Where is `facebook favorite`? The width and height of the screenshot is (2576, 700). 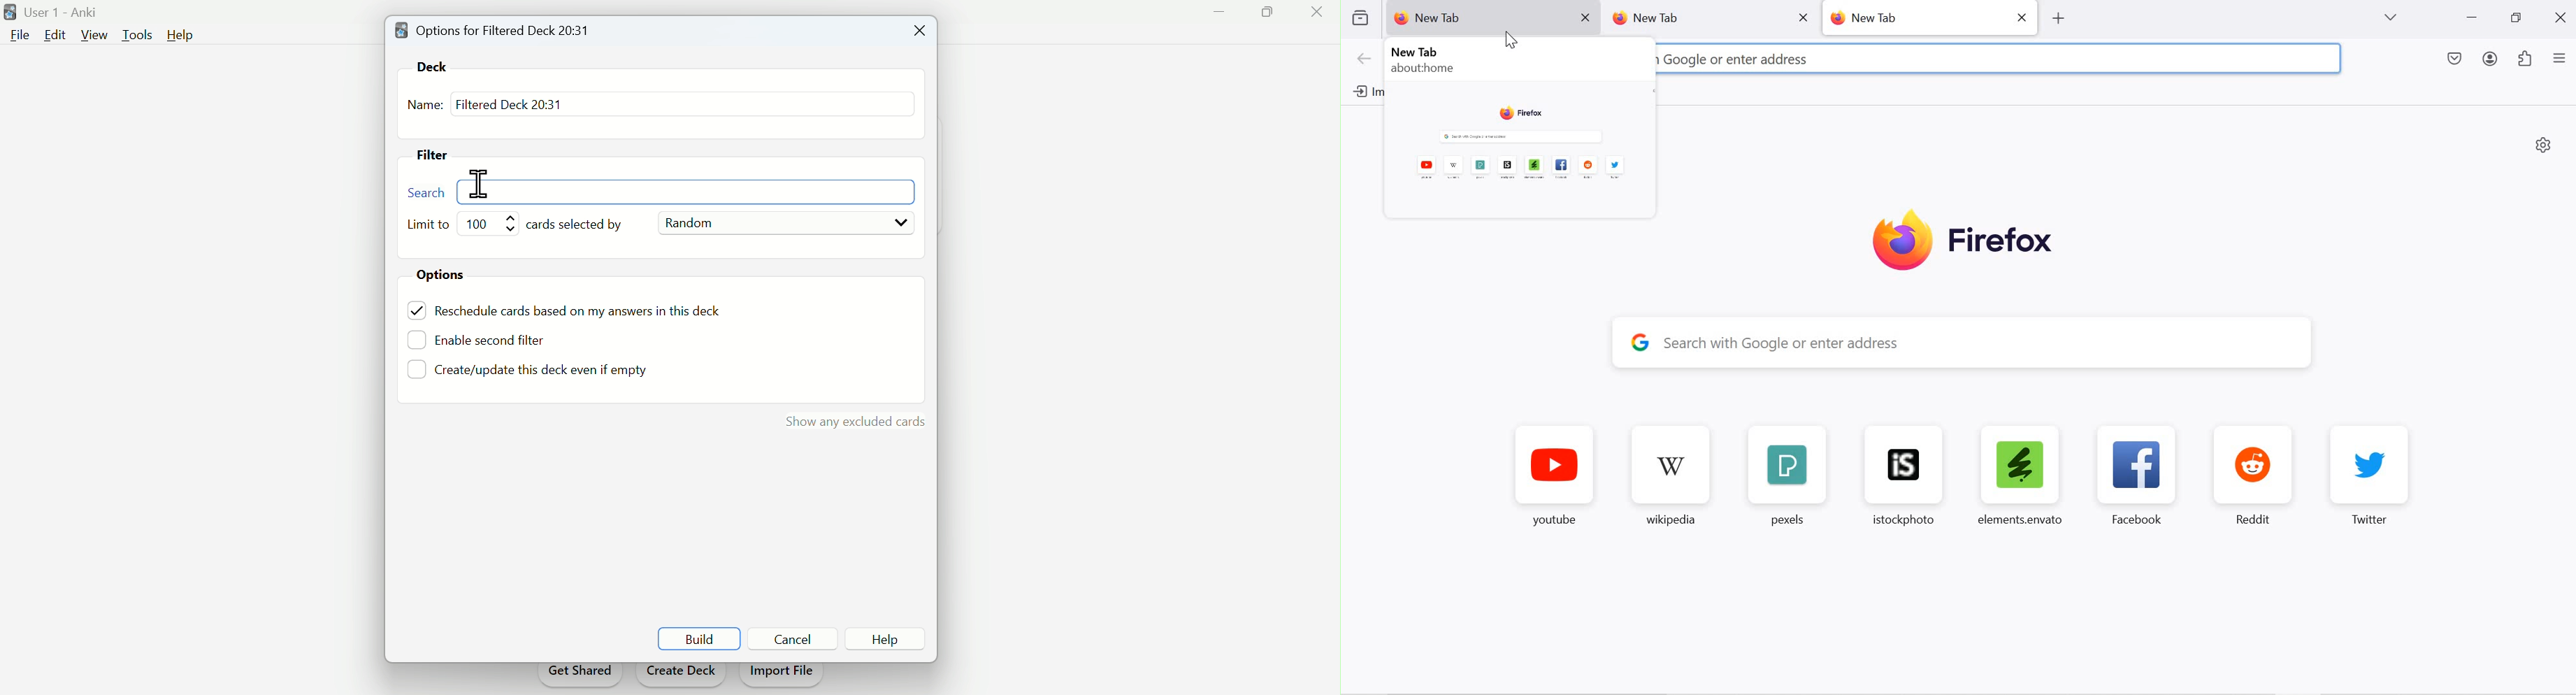 facebook favorite is located at coordinates (2141, 475).